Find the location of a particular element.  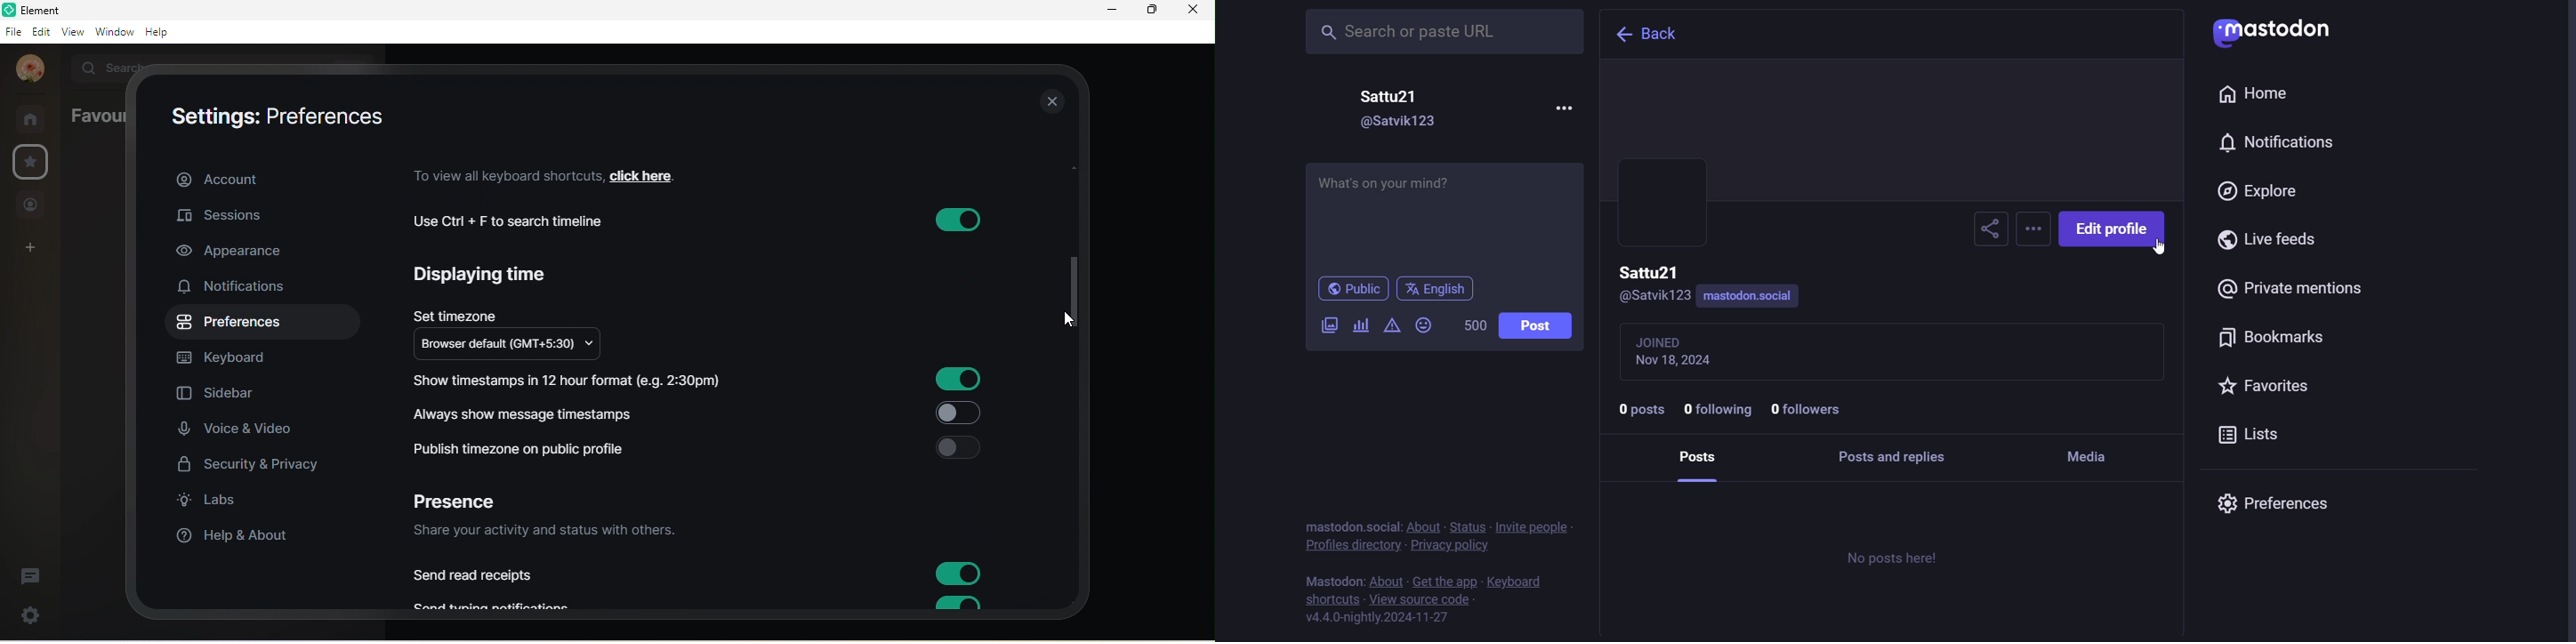

mastodon is located at coordinates (2274, 35).